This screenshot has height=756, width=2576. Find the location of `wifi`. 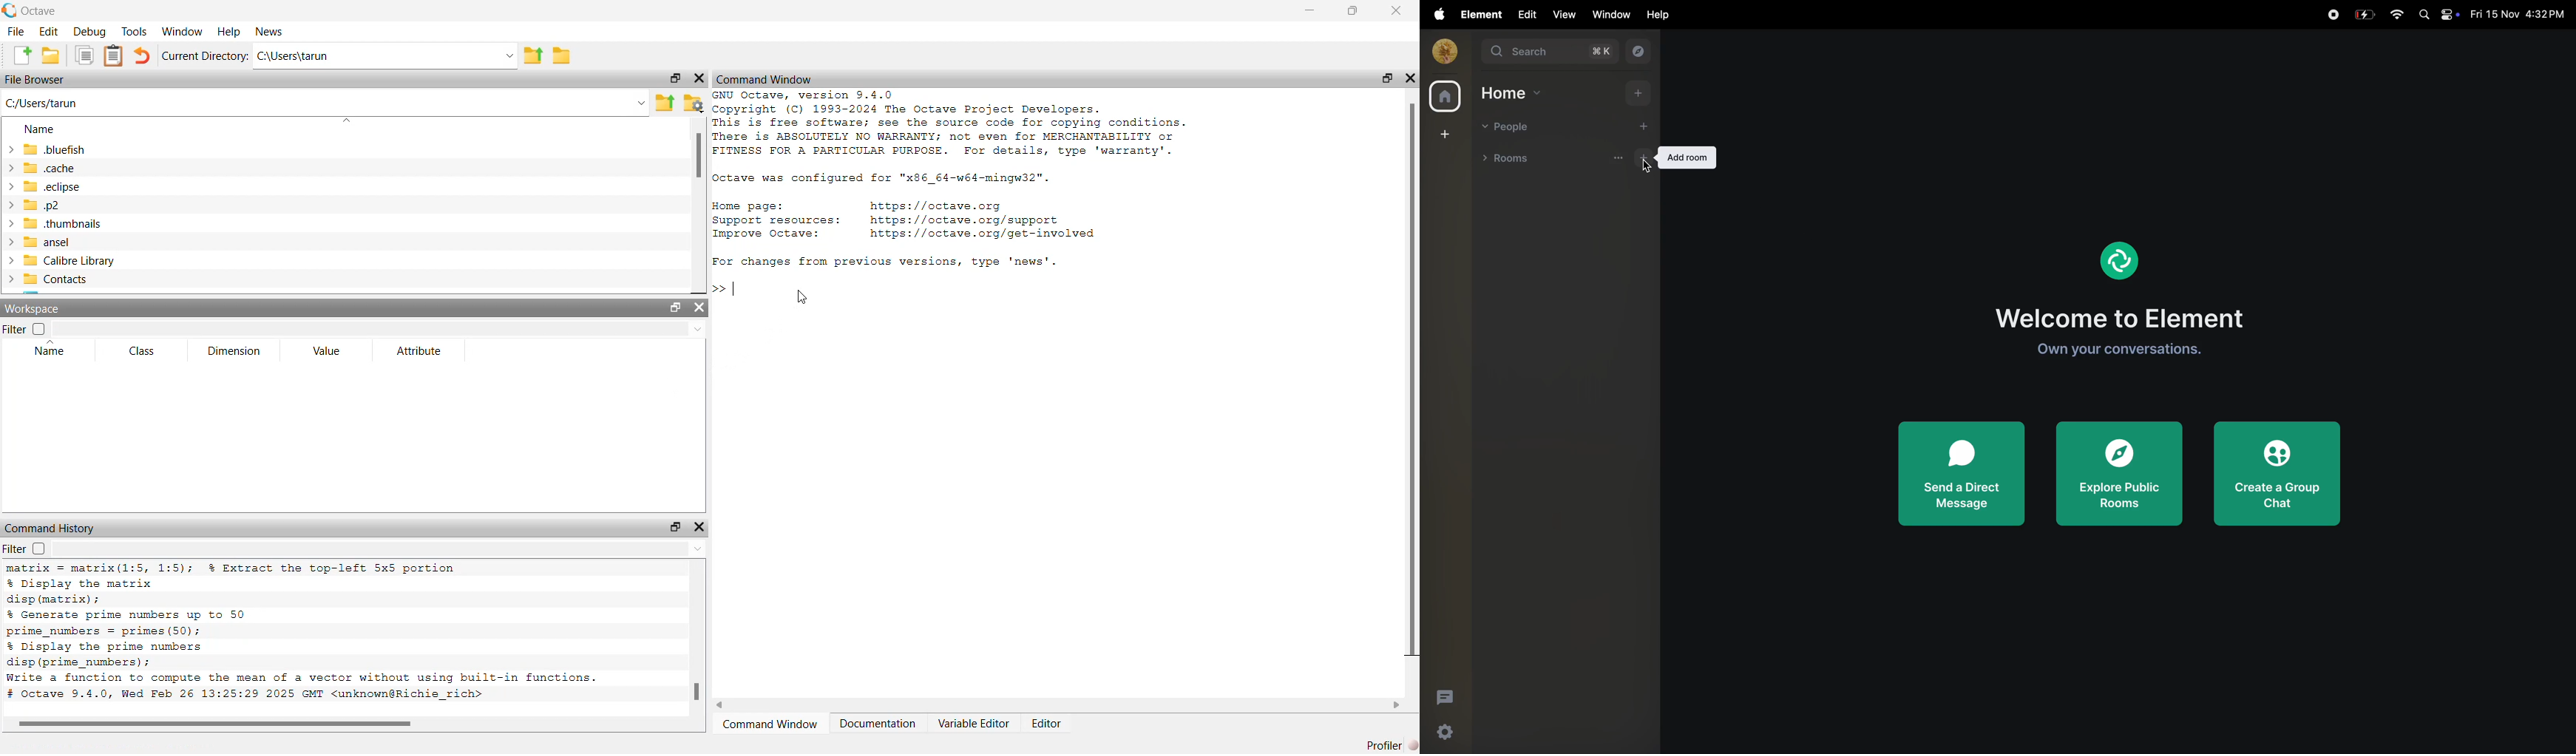

wifi is located at coordinates (2396, 15).